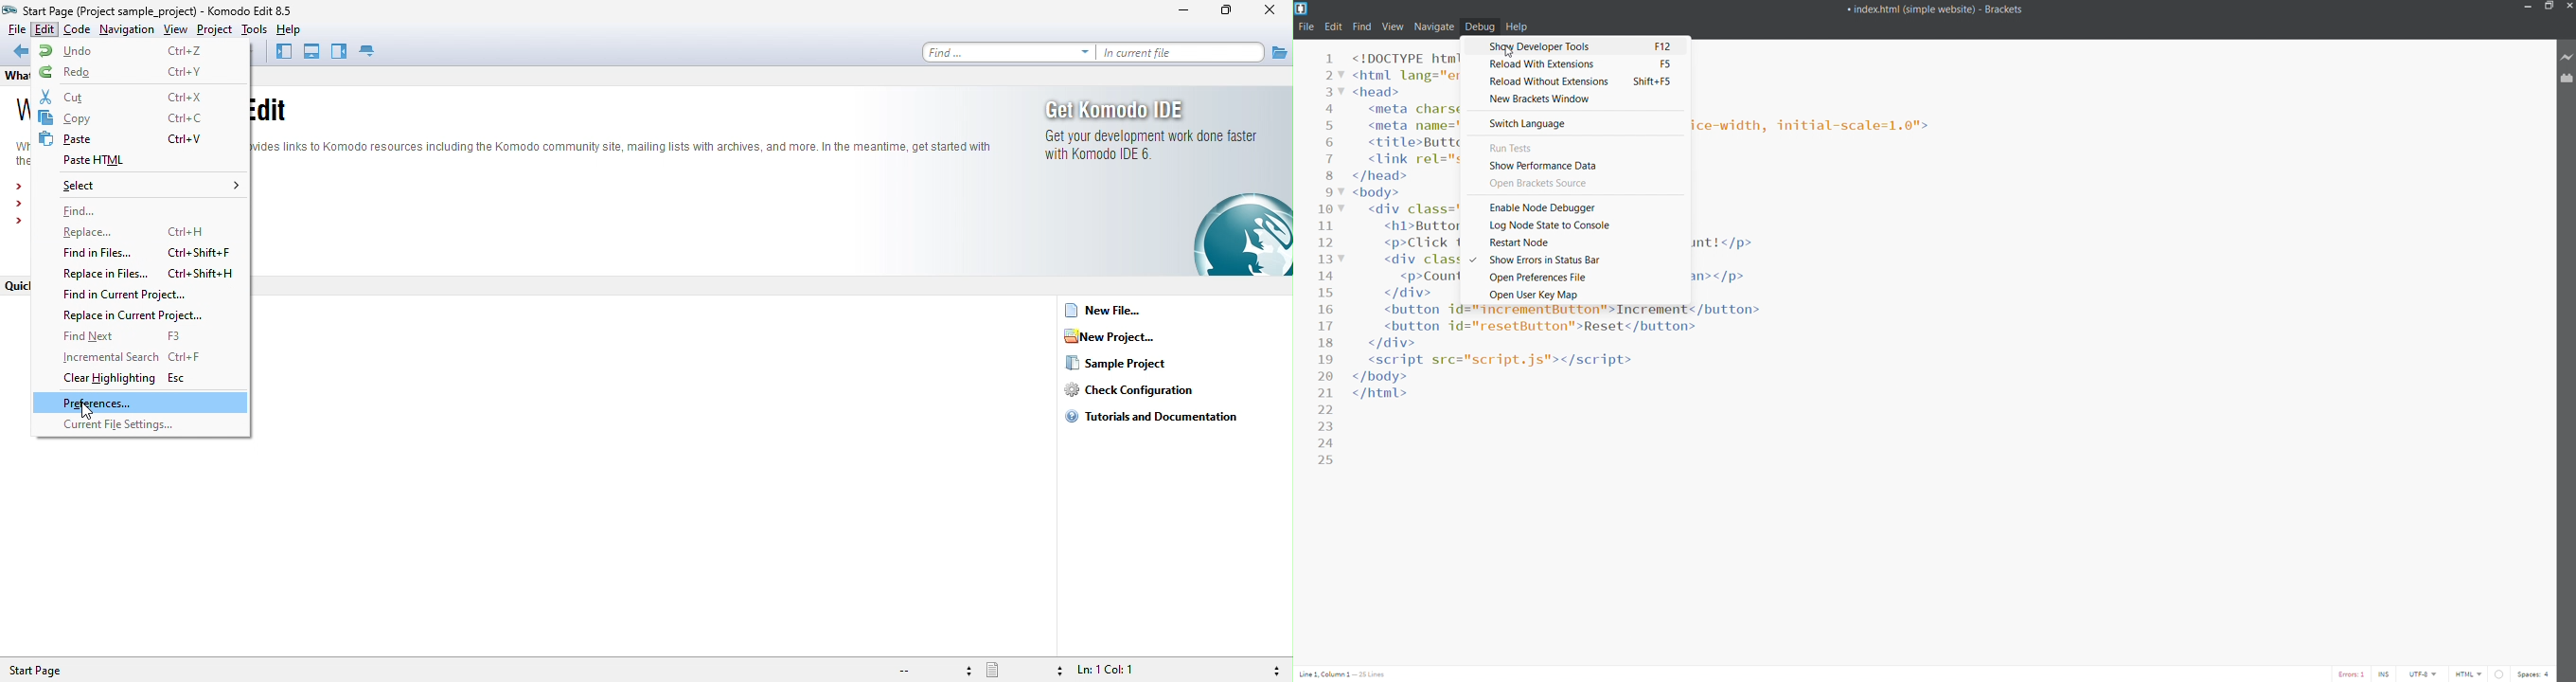  Describe the element at coordinates (1480, 26) in the screenshot. I see `debug` at that location.